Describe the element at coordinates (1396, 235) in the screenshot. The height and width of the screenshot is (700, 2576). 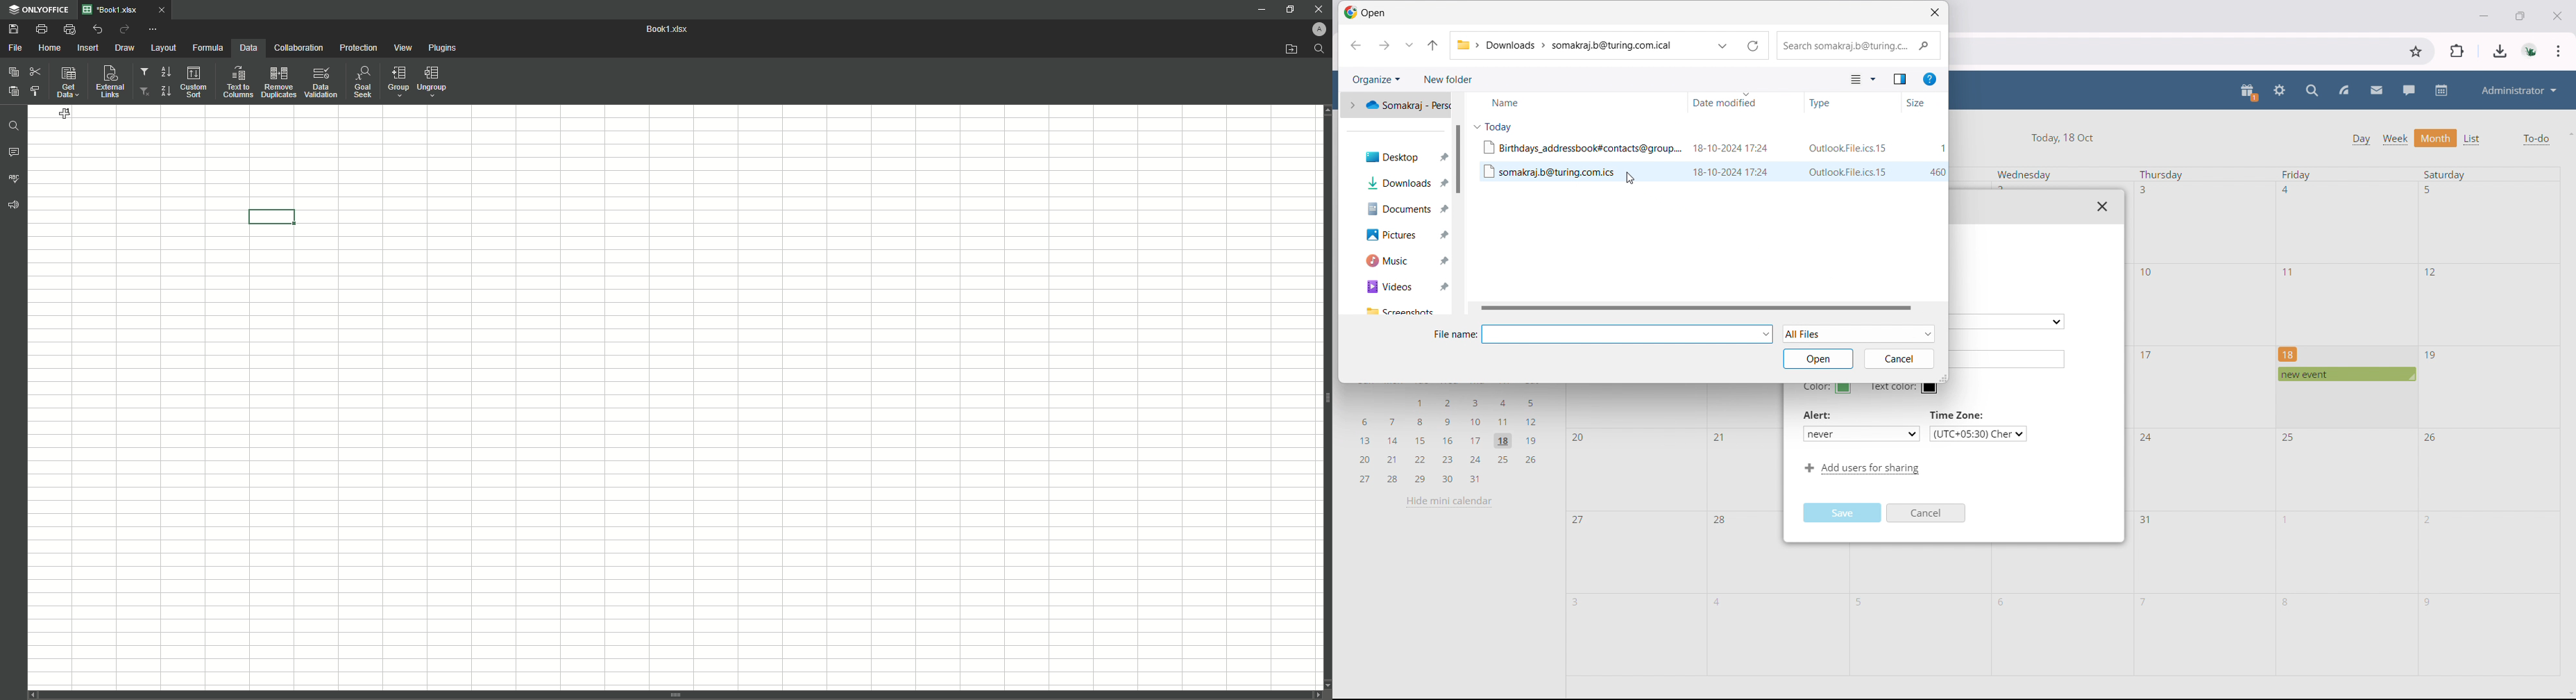
I see `Pictures` at that location.